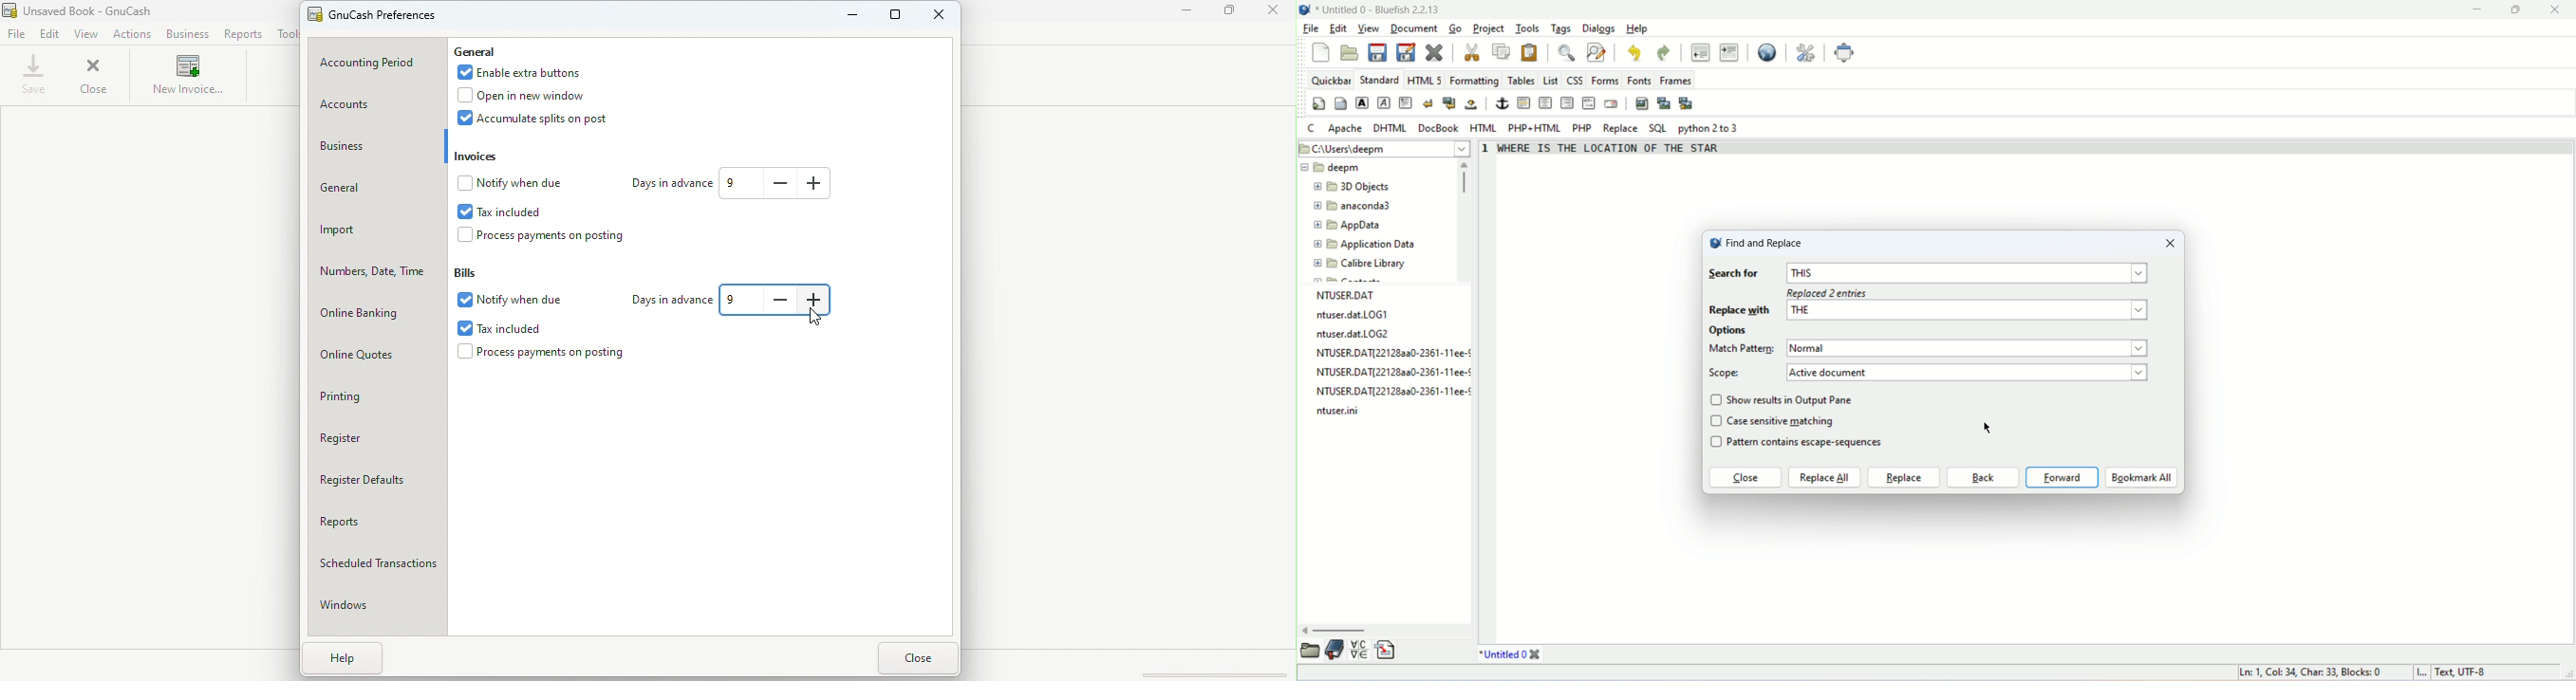 Image resolution: width=2576 pixels, height=700 pixels. Describe the element at coordinates (1932, 274) in the screenshot. I see `Search for this` at that location.